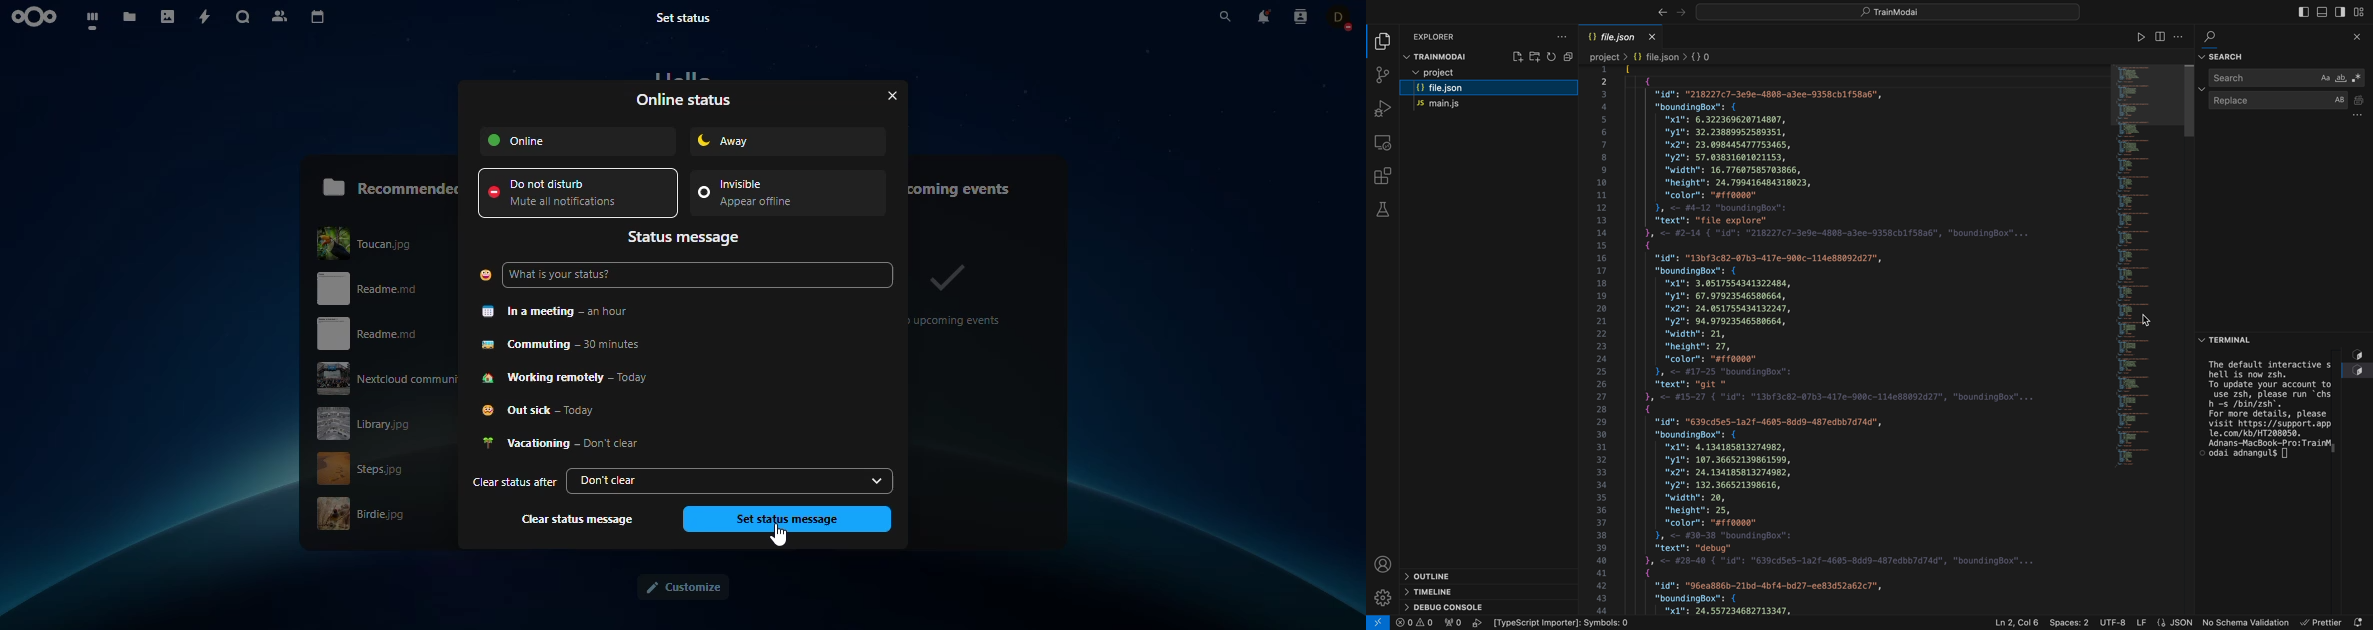  What do you see at coordinates (94, 19) in the screenshot?
I see `dashboard` at bounding box center [94, 19].